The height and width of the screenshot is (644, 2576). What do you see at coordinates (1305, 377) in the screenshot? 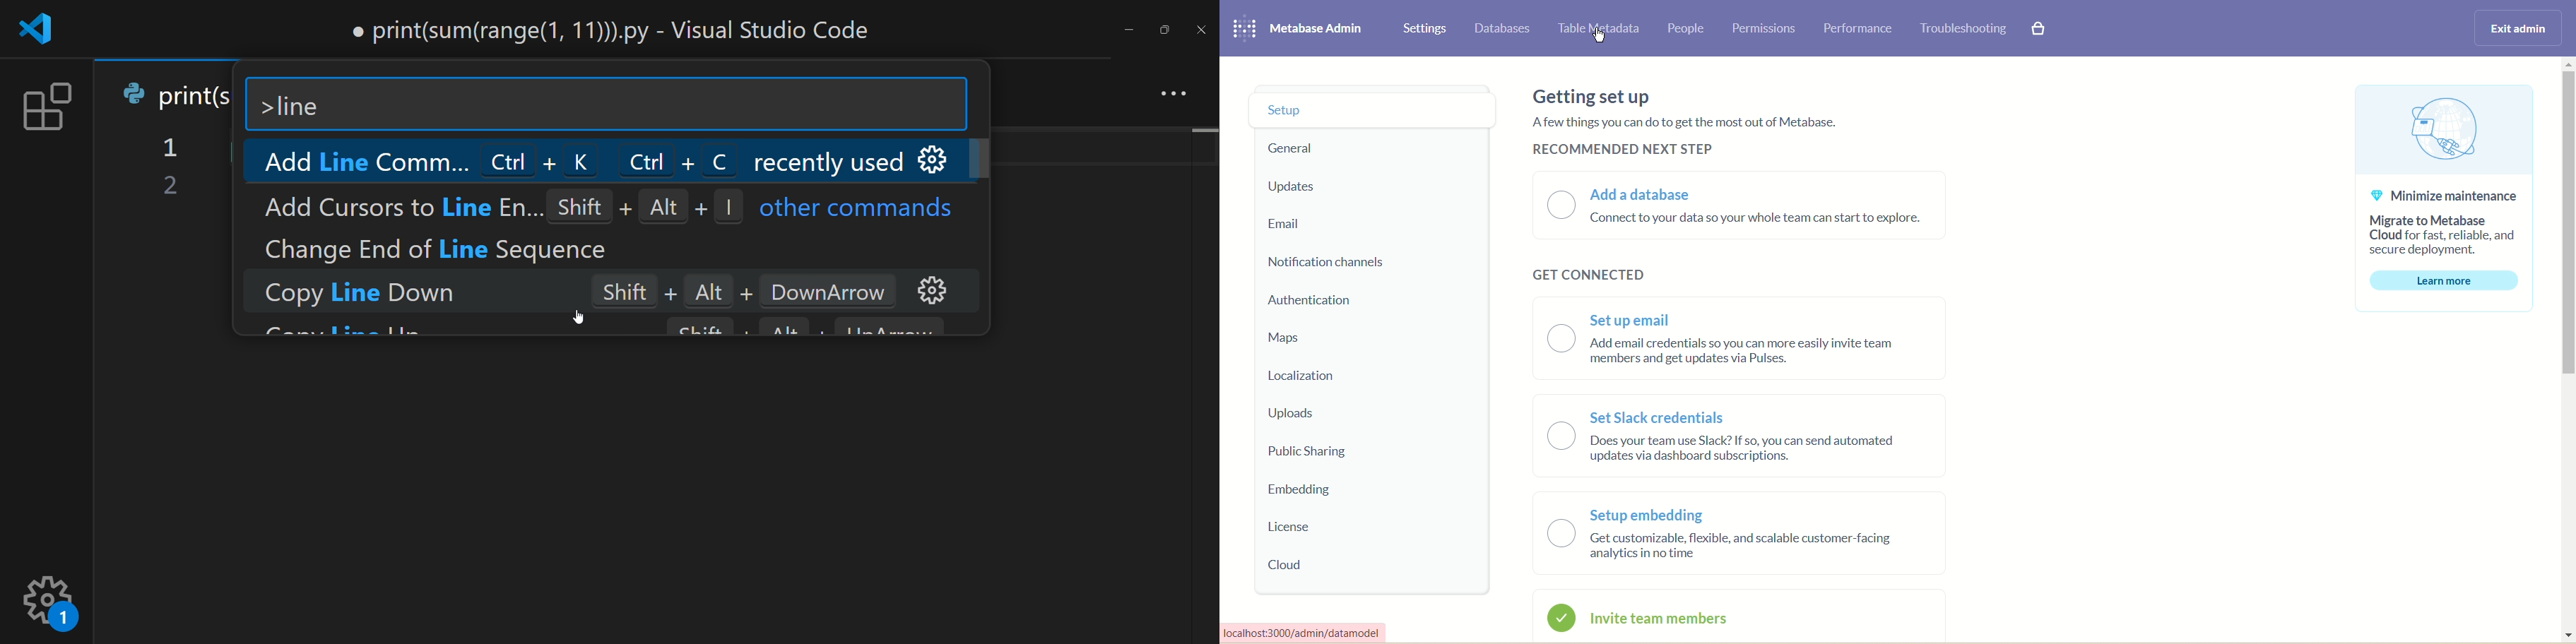
I see `localization` at bounding box center [1305, 377].